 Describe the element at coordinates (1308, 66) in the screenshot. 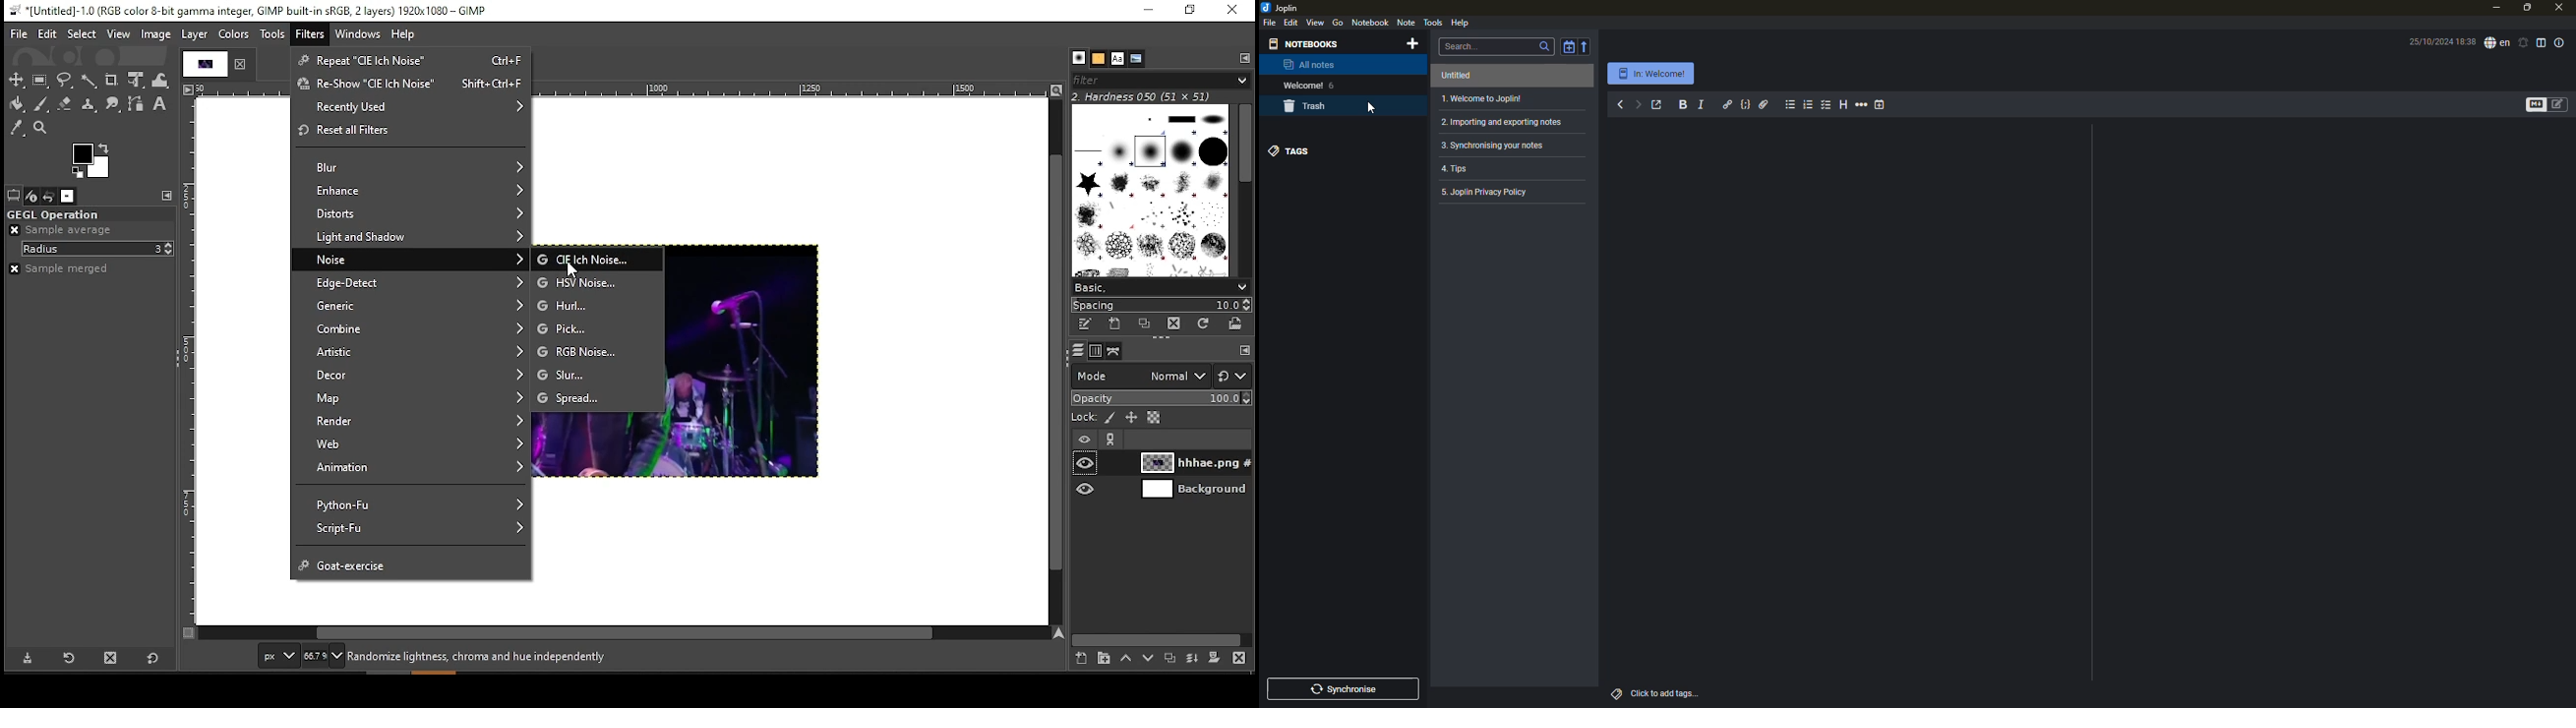

I see `all notes` at that location.